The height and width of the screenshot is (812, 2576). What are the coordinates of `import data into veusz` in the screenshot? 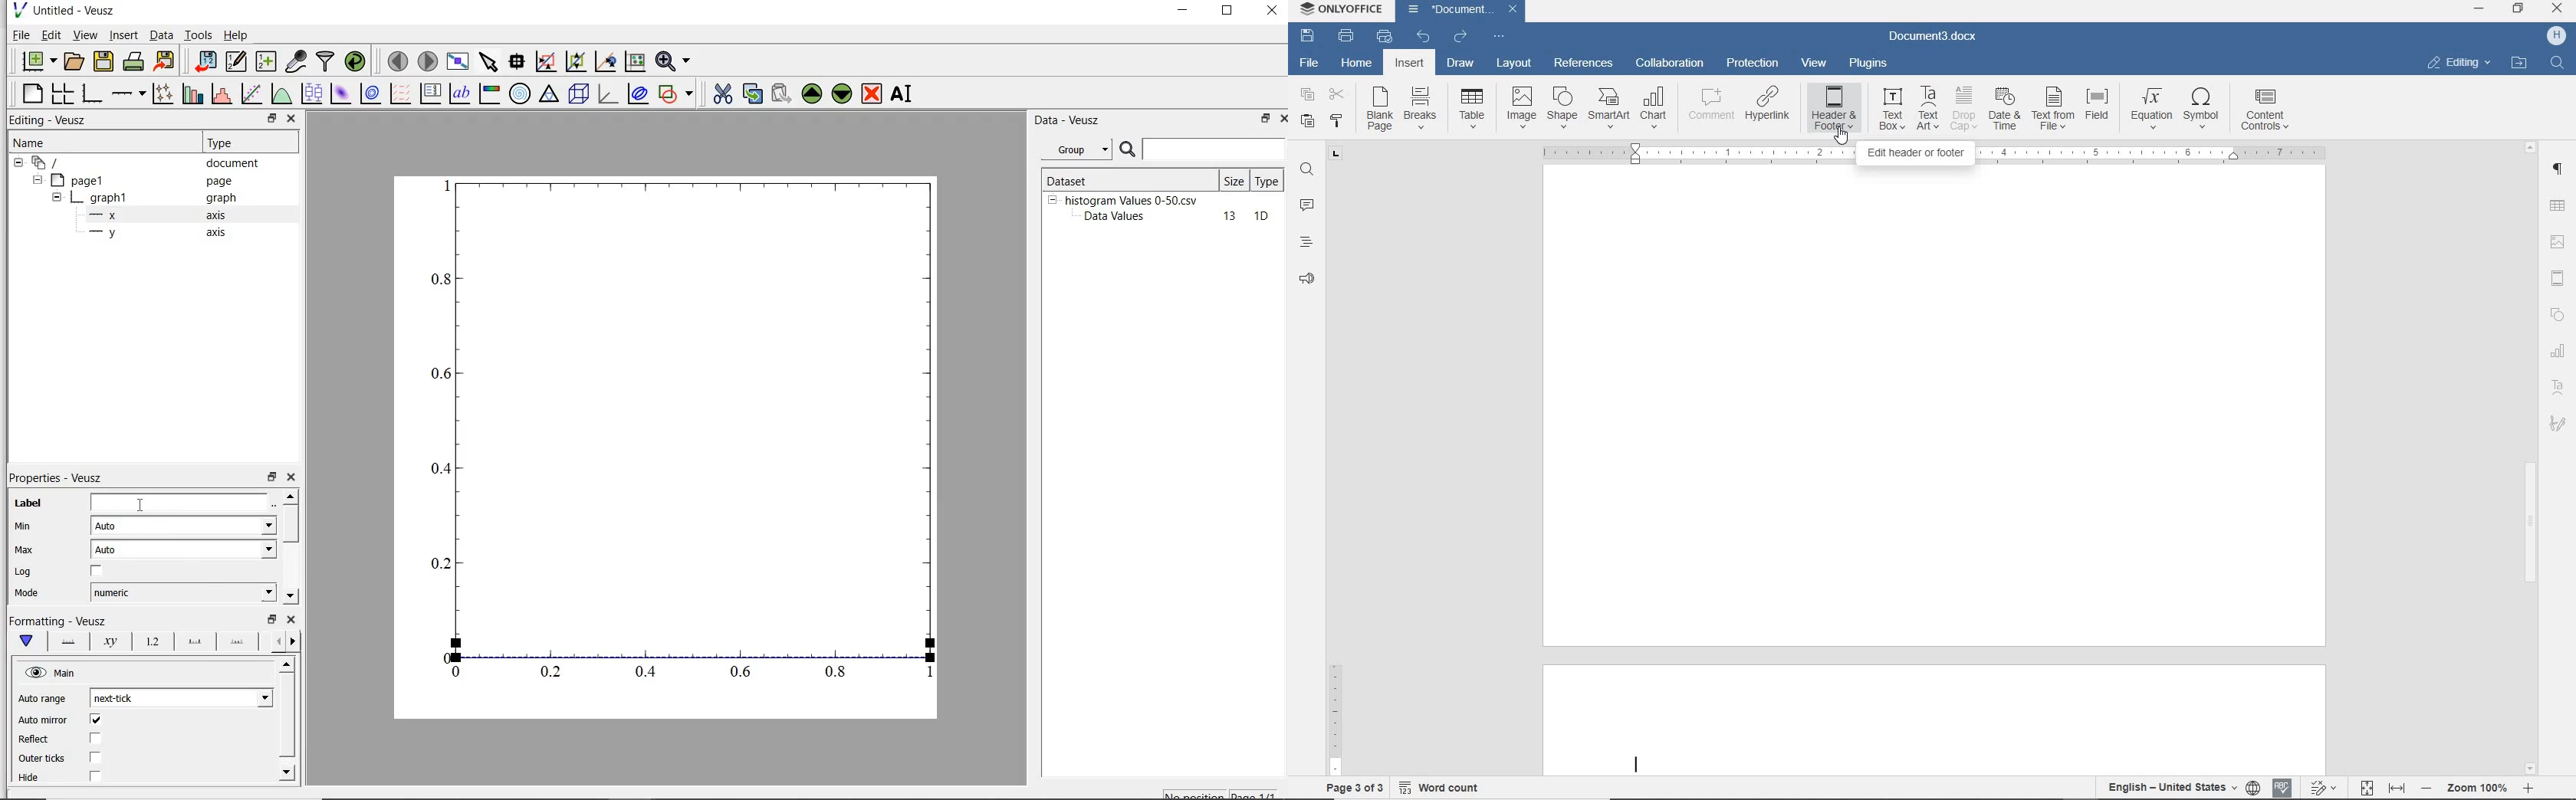 It's located at (208, 61).